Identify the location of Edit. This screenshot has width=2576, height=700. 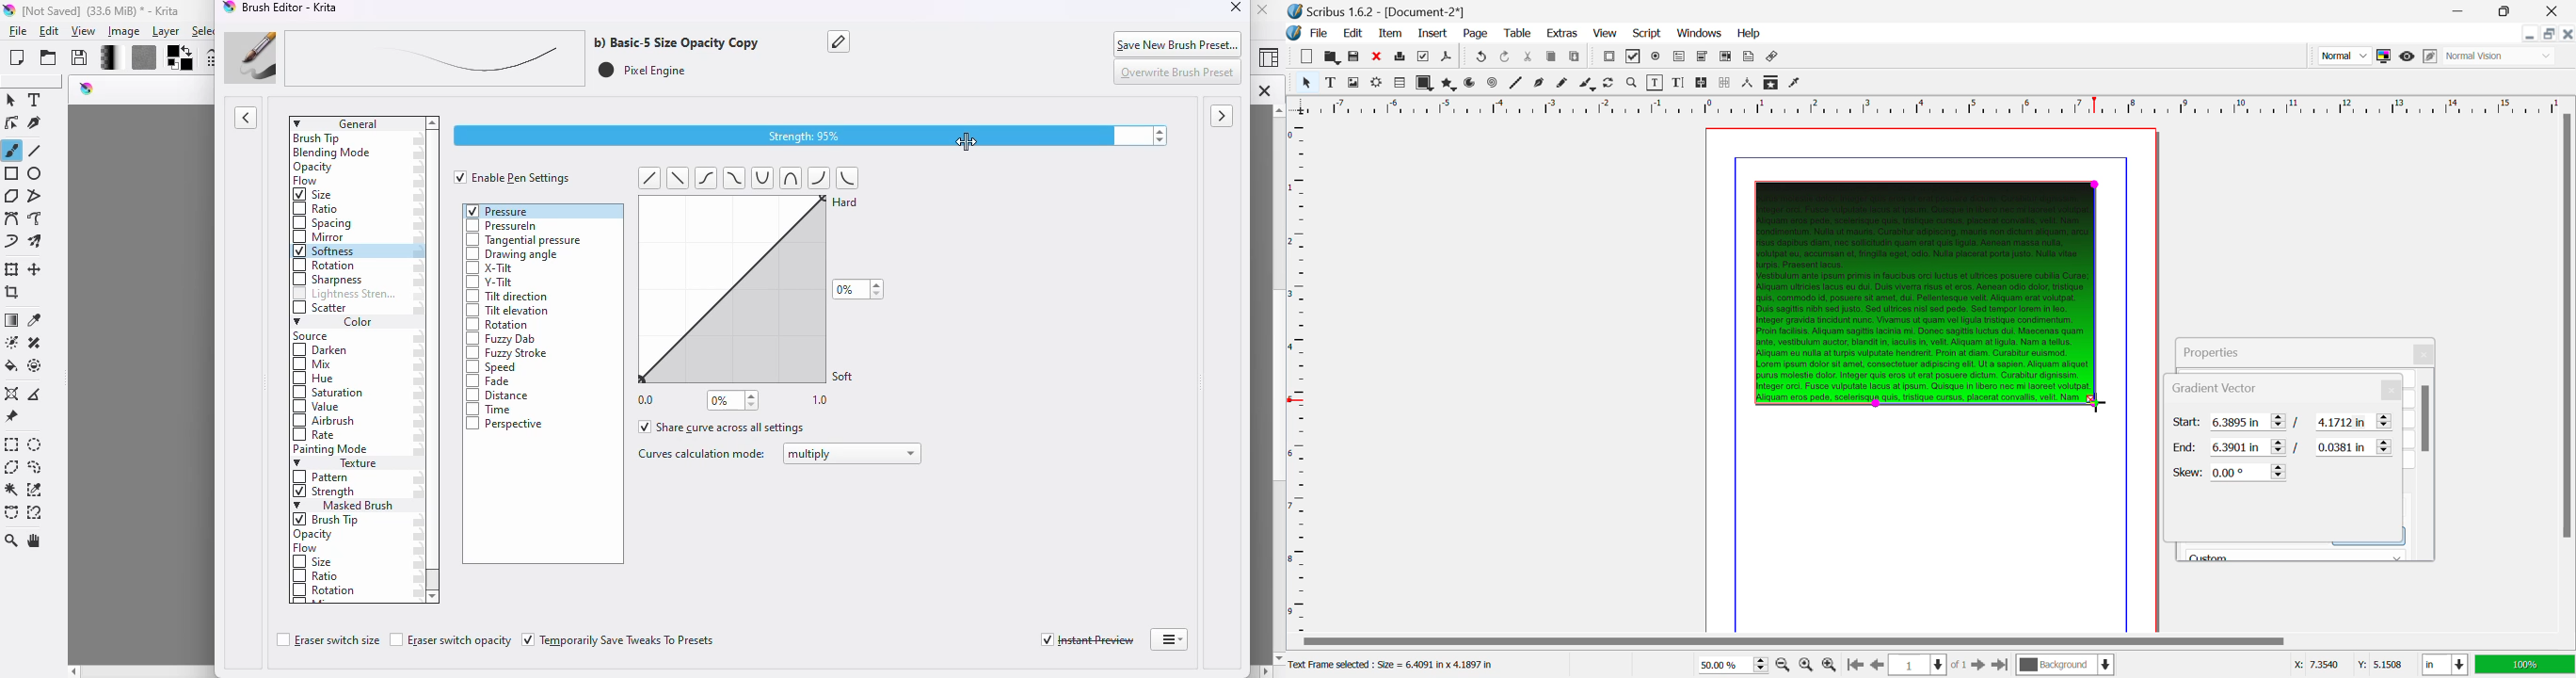
(1350, 34).